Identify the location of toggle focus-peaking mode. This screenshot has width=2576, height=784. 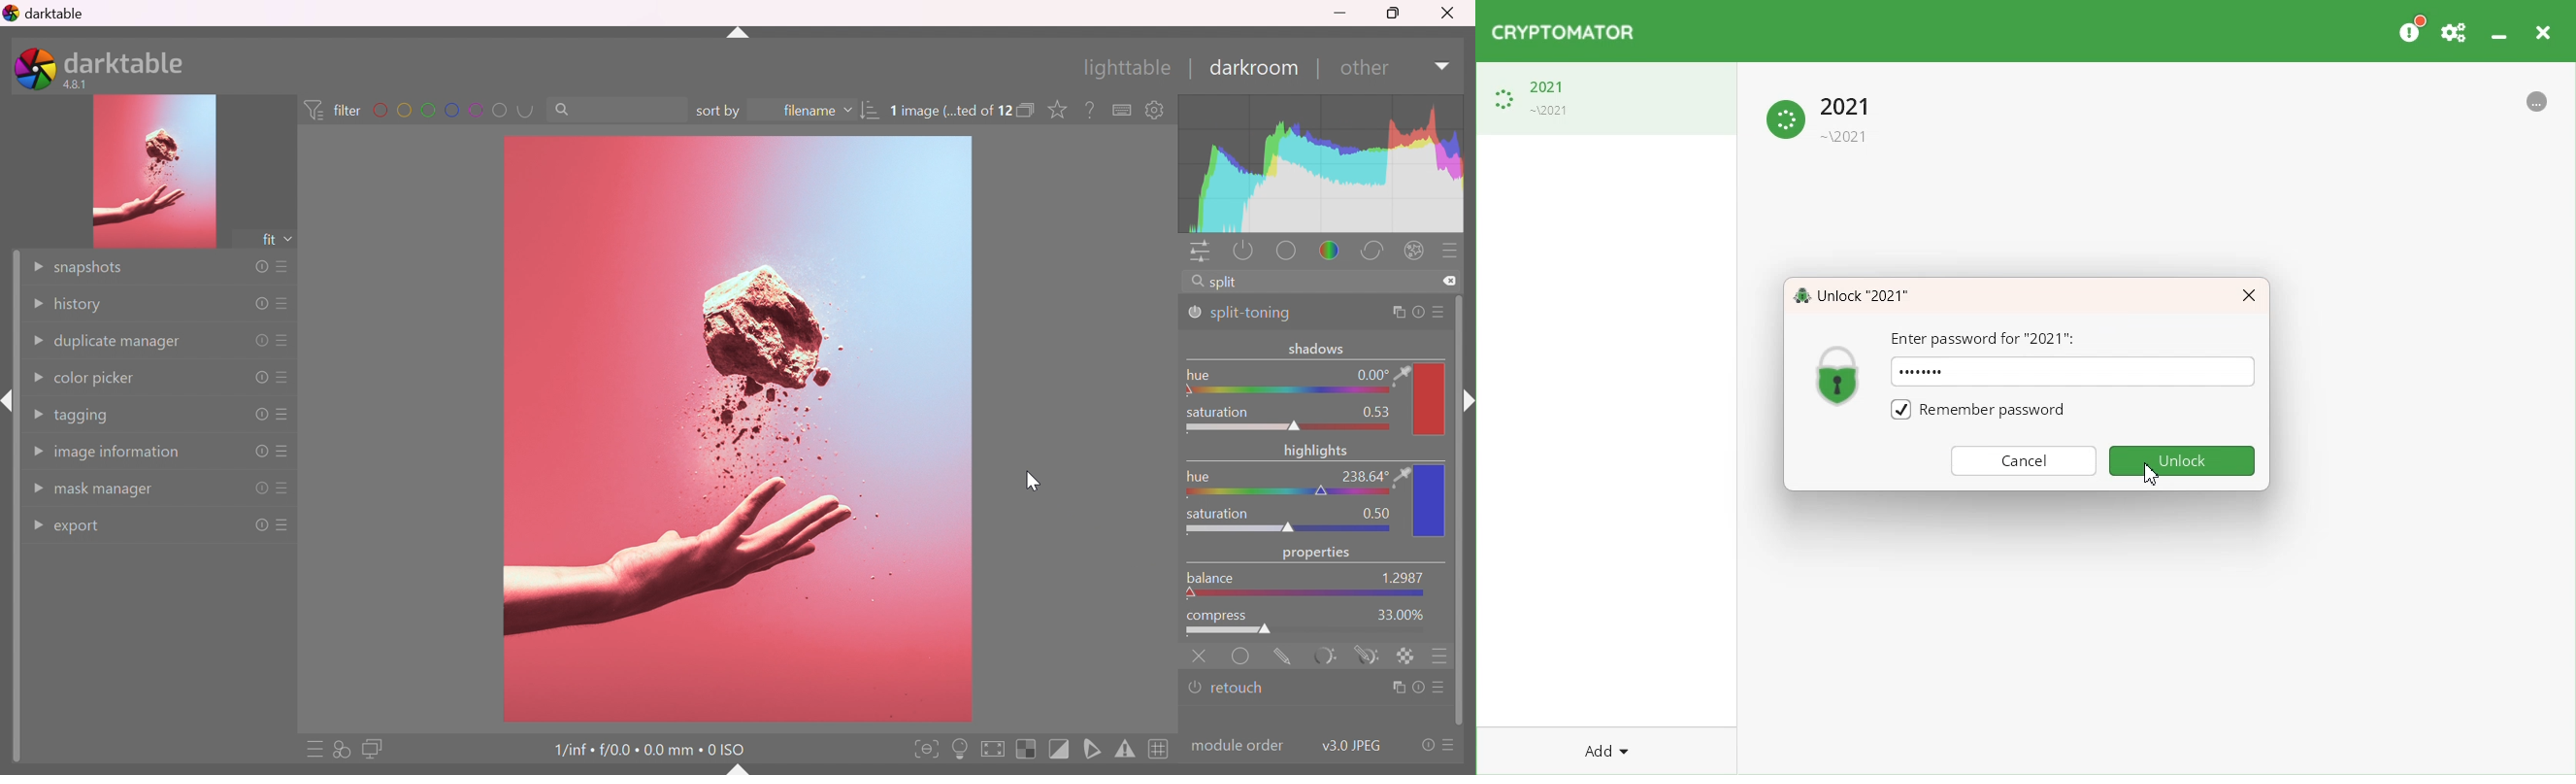
(926, 747).